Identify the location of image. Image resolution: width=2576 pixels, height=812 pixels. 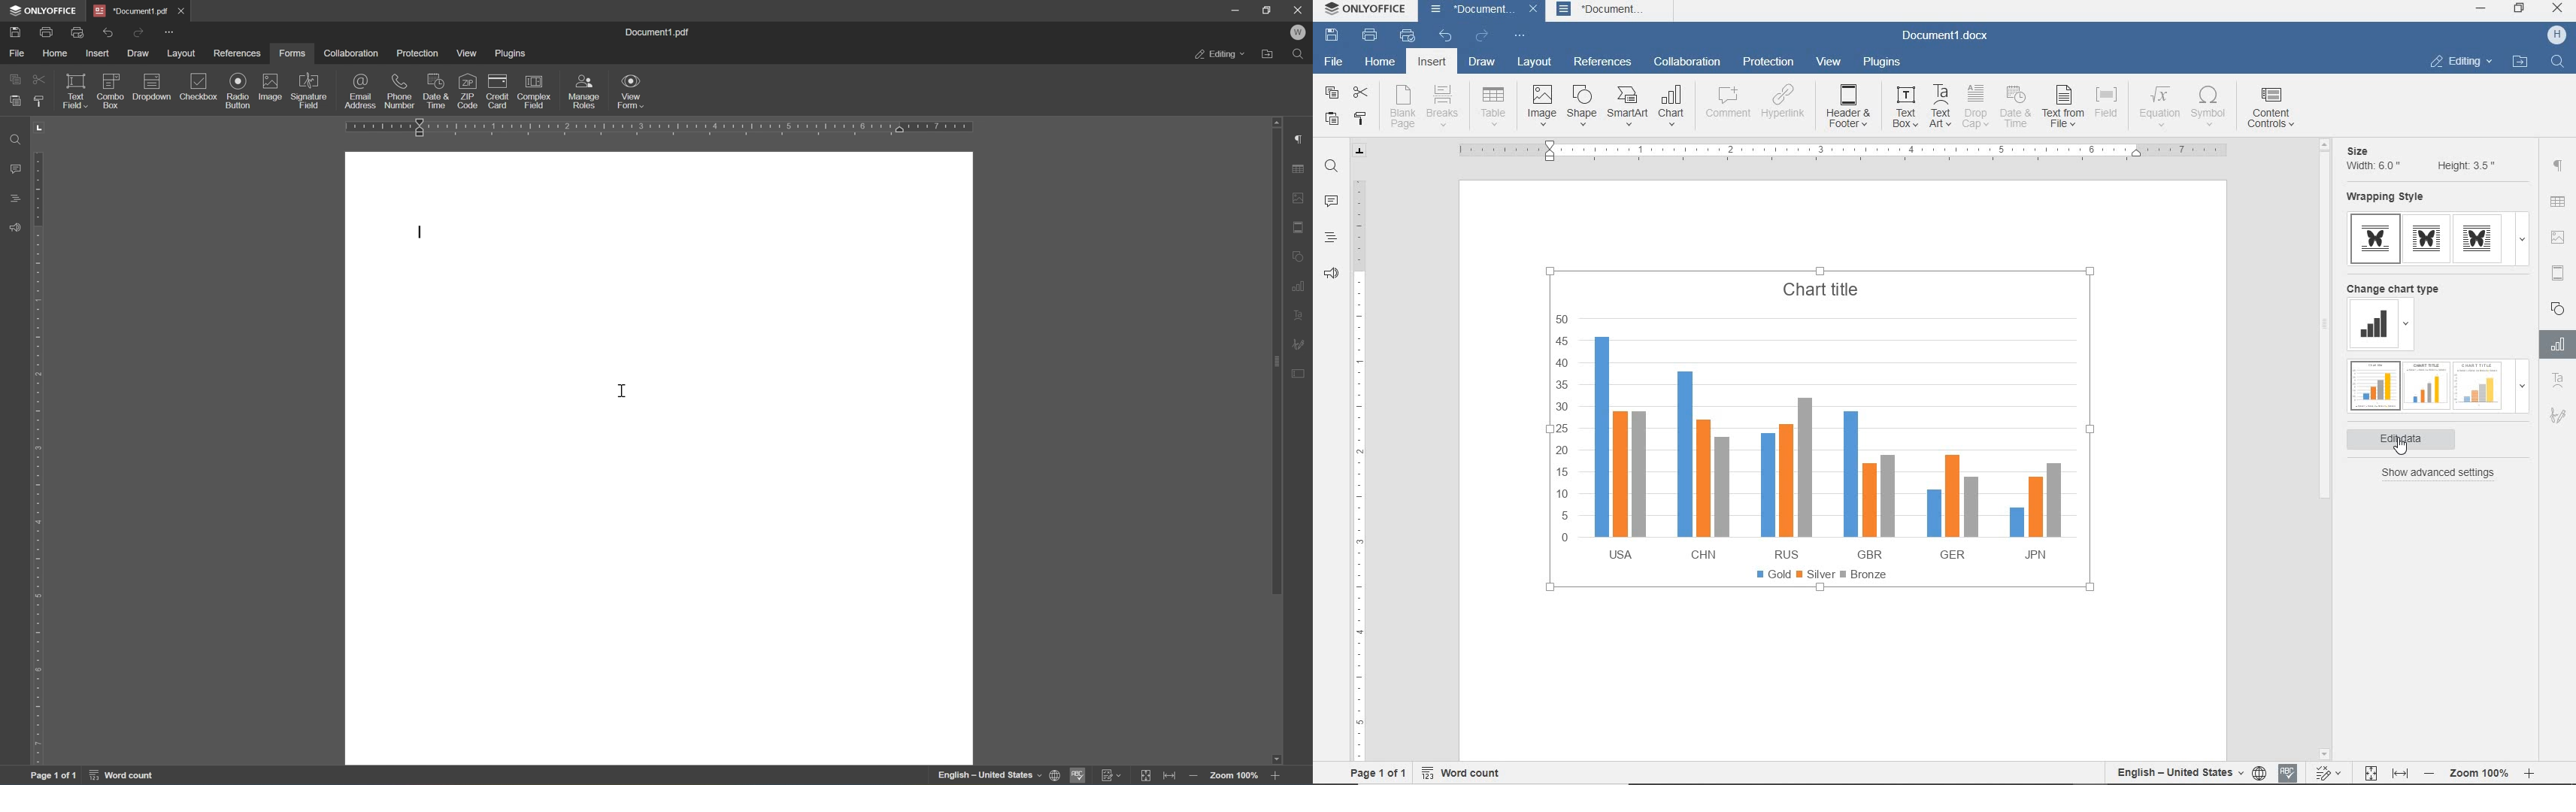
(270, 91).